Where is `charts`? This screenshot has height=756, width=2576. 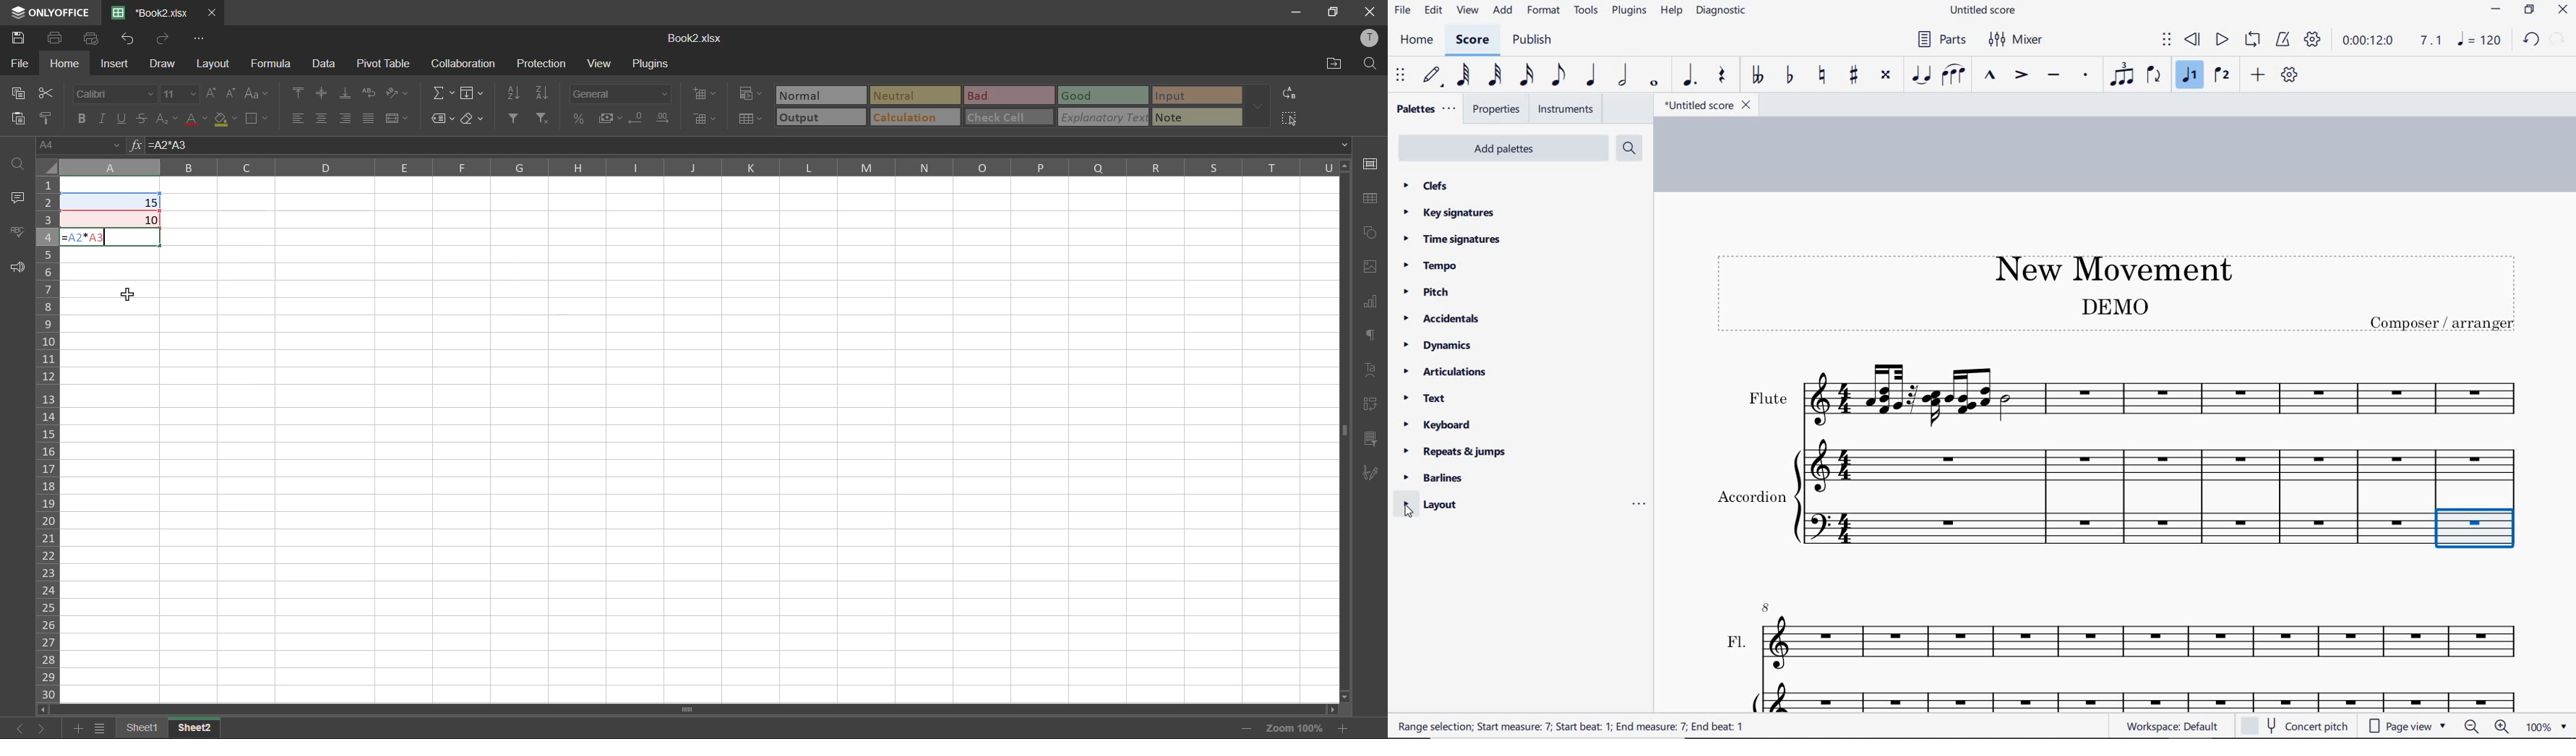 charts is located at coordinates (1370, 302).